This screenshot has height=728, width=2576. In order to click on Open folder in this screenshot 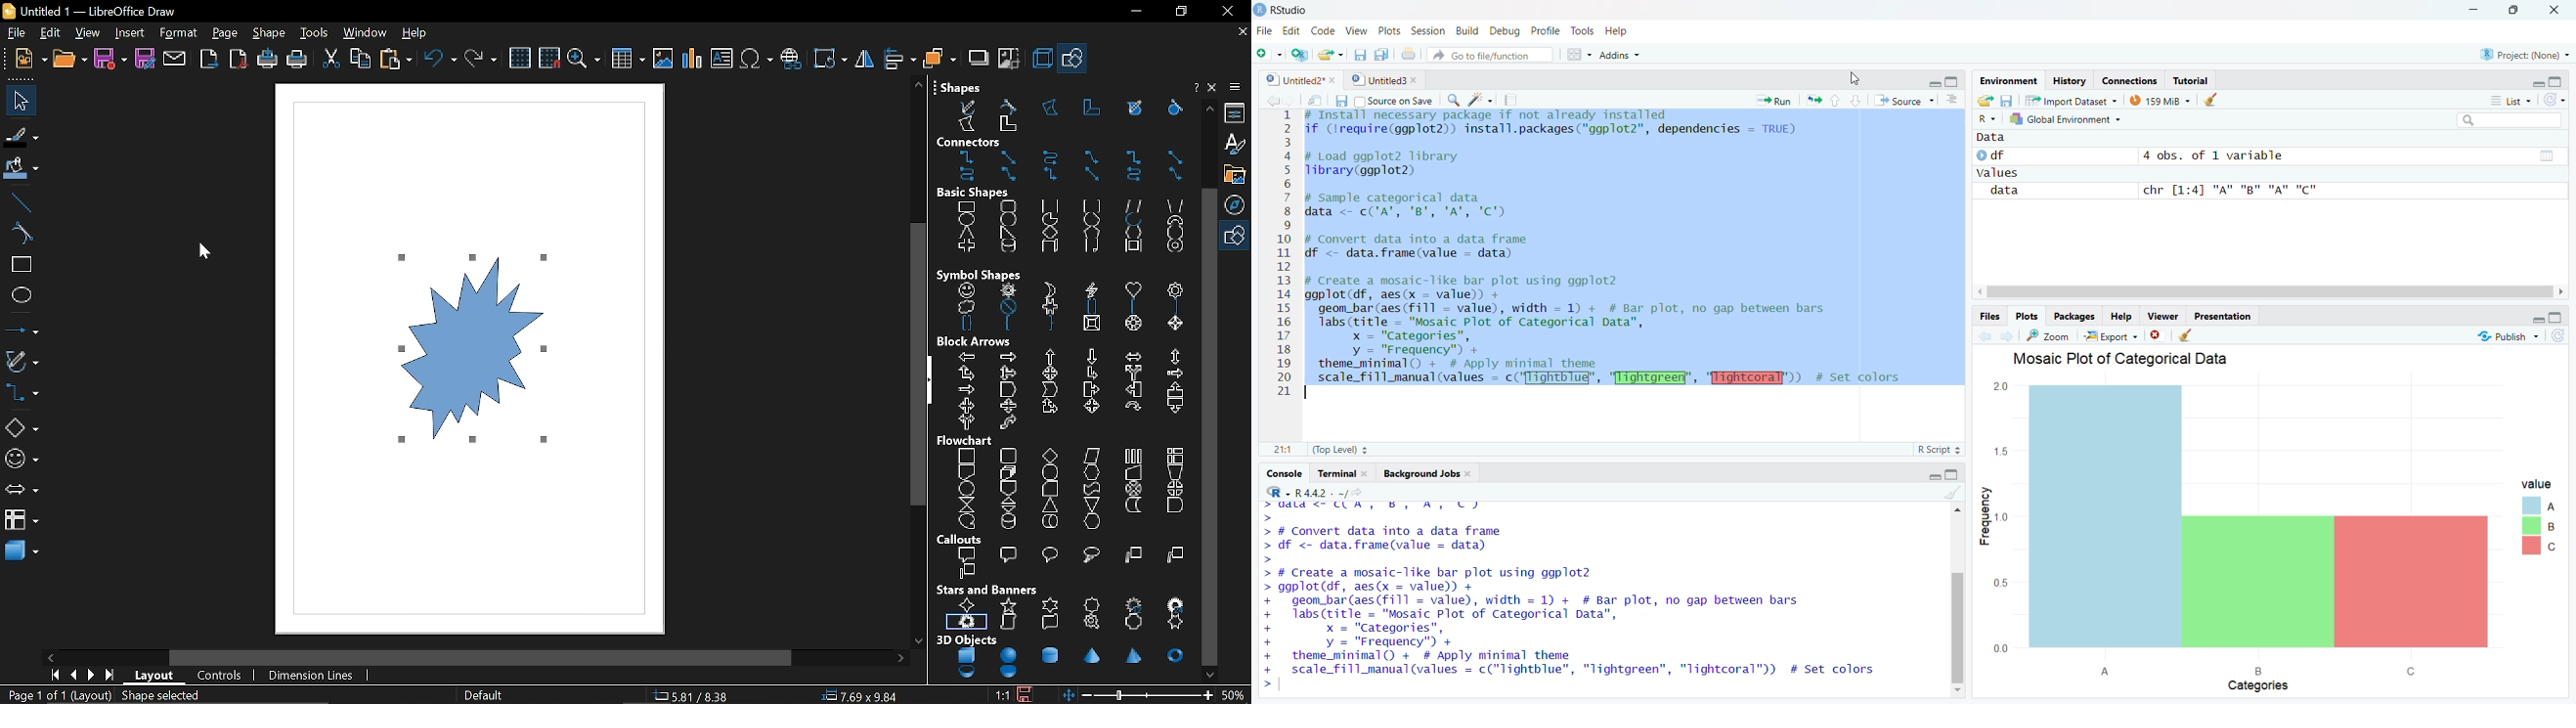, I will do `click(1329, 55)`.